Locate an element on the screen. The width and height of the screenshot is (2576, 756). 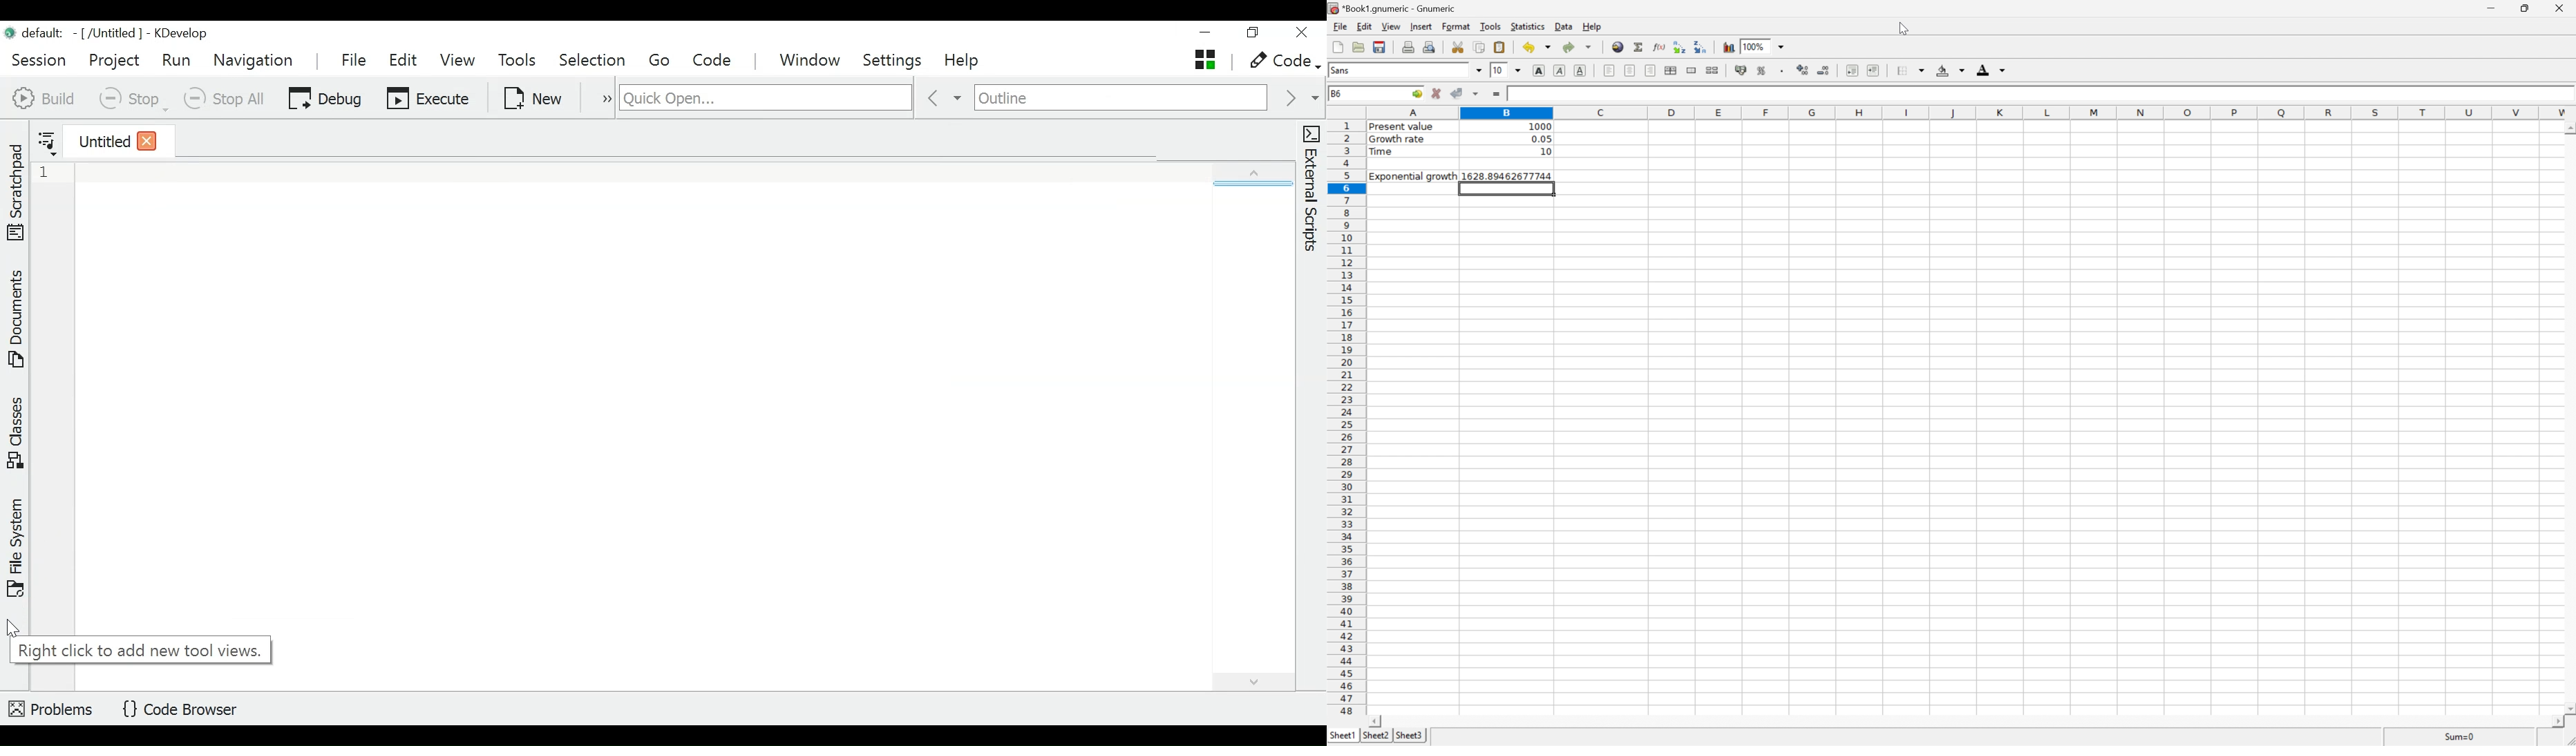
Sheet3 is located at coordinates (1410, 735).